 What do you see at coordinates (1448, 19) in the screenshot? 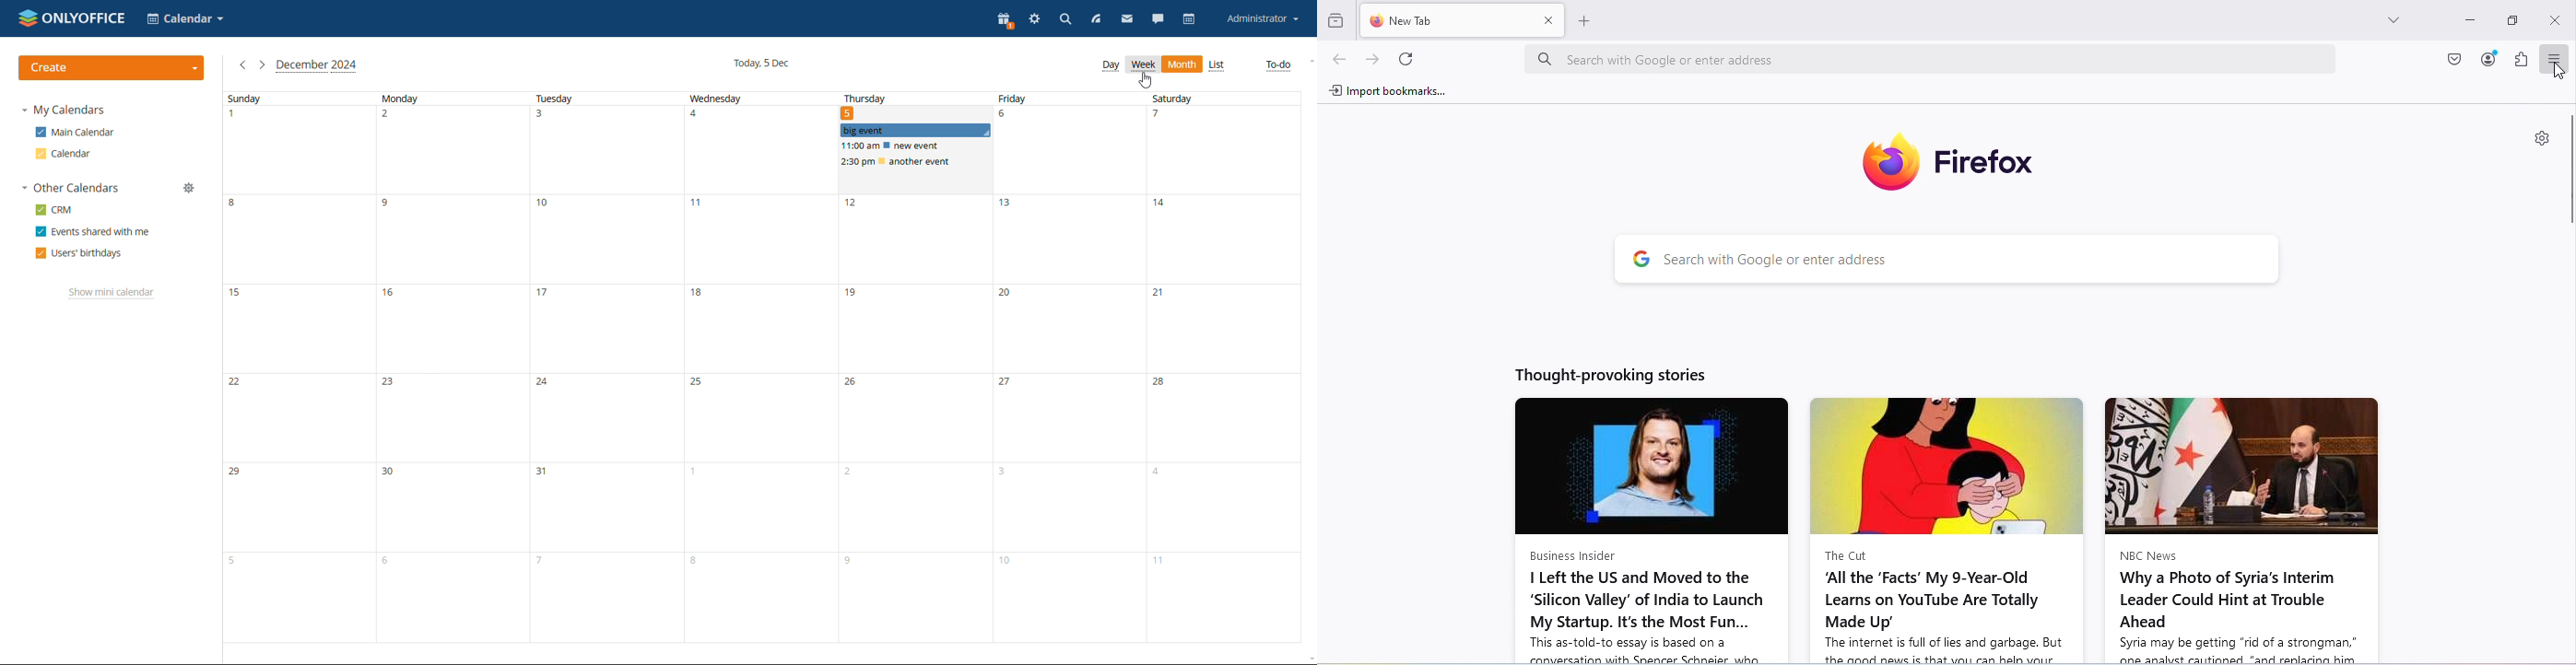
I see `New tab` at bounding box center [1448, 19].